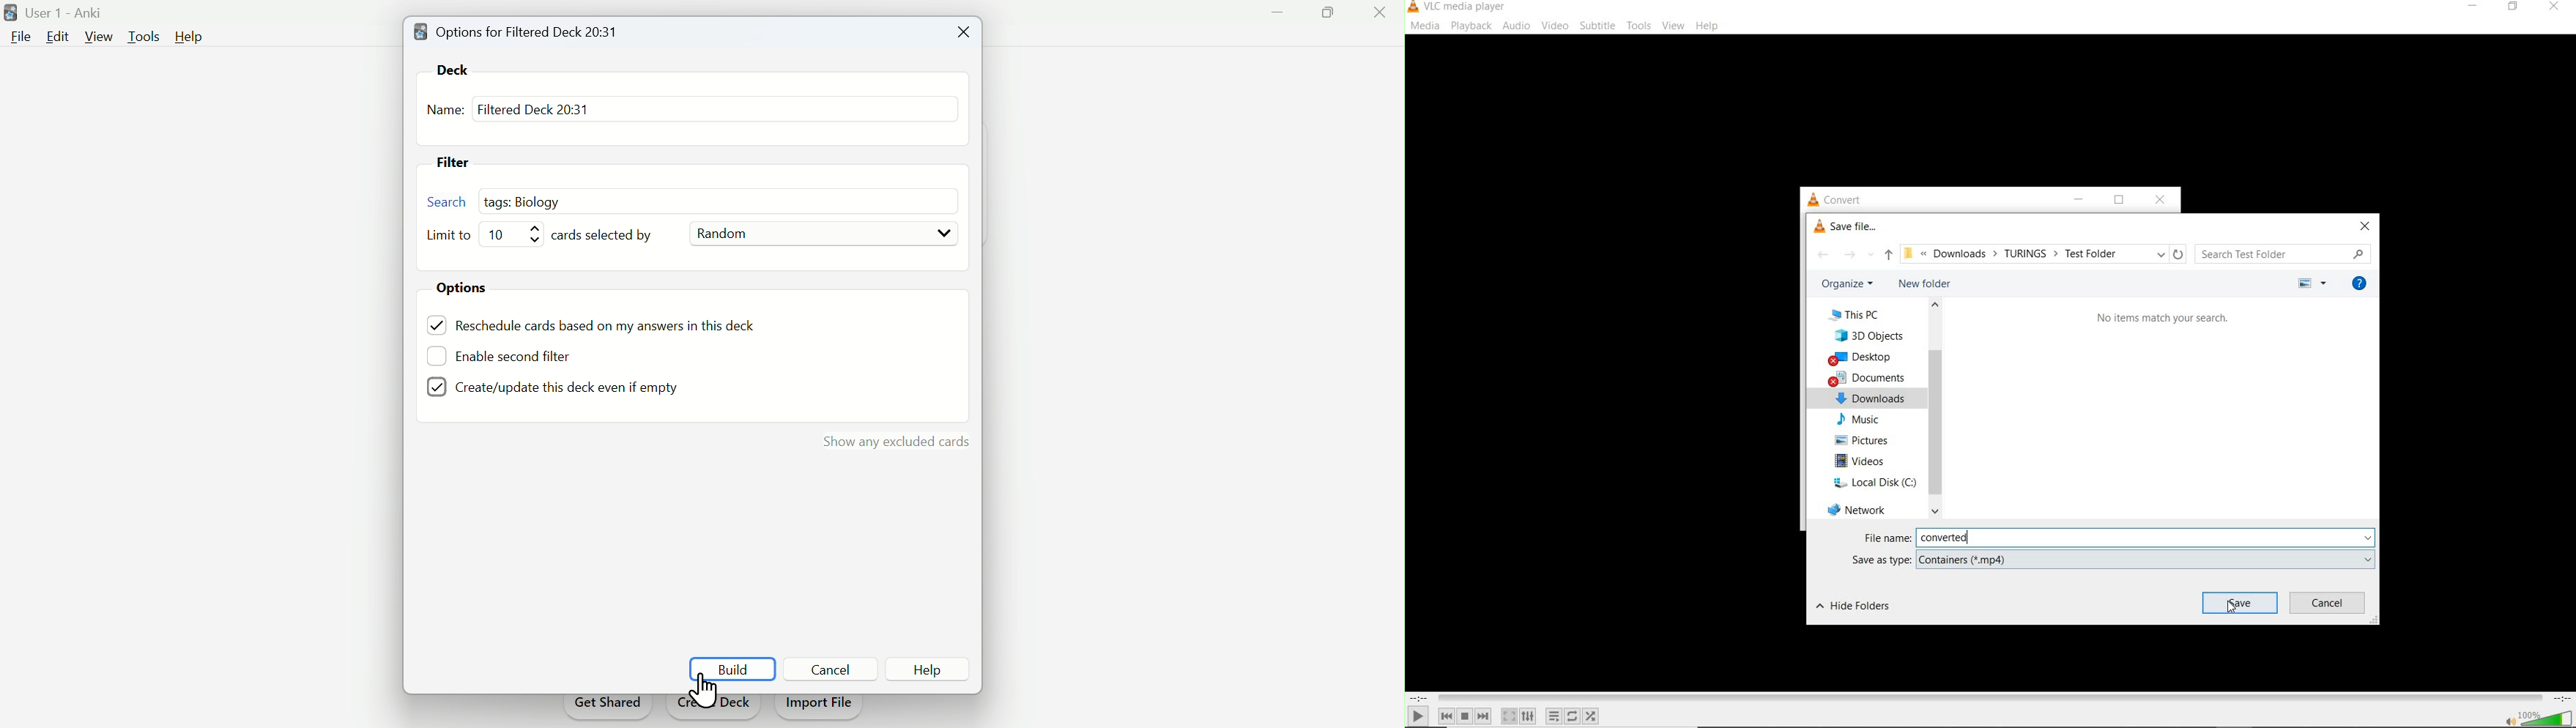 The height and width of the screenshot is (728, 2576). Describe the element at coordinates (1862, 358) in the screenshot. I see `desktop` at that location.